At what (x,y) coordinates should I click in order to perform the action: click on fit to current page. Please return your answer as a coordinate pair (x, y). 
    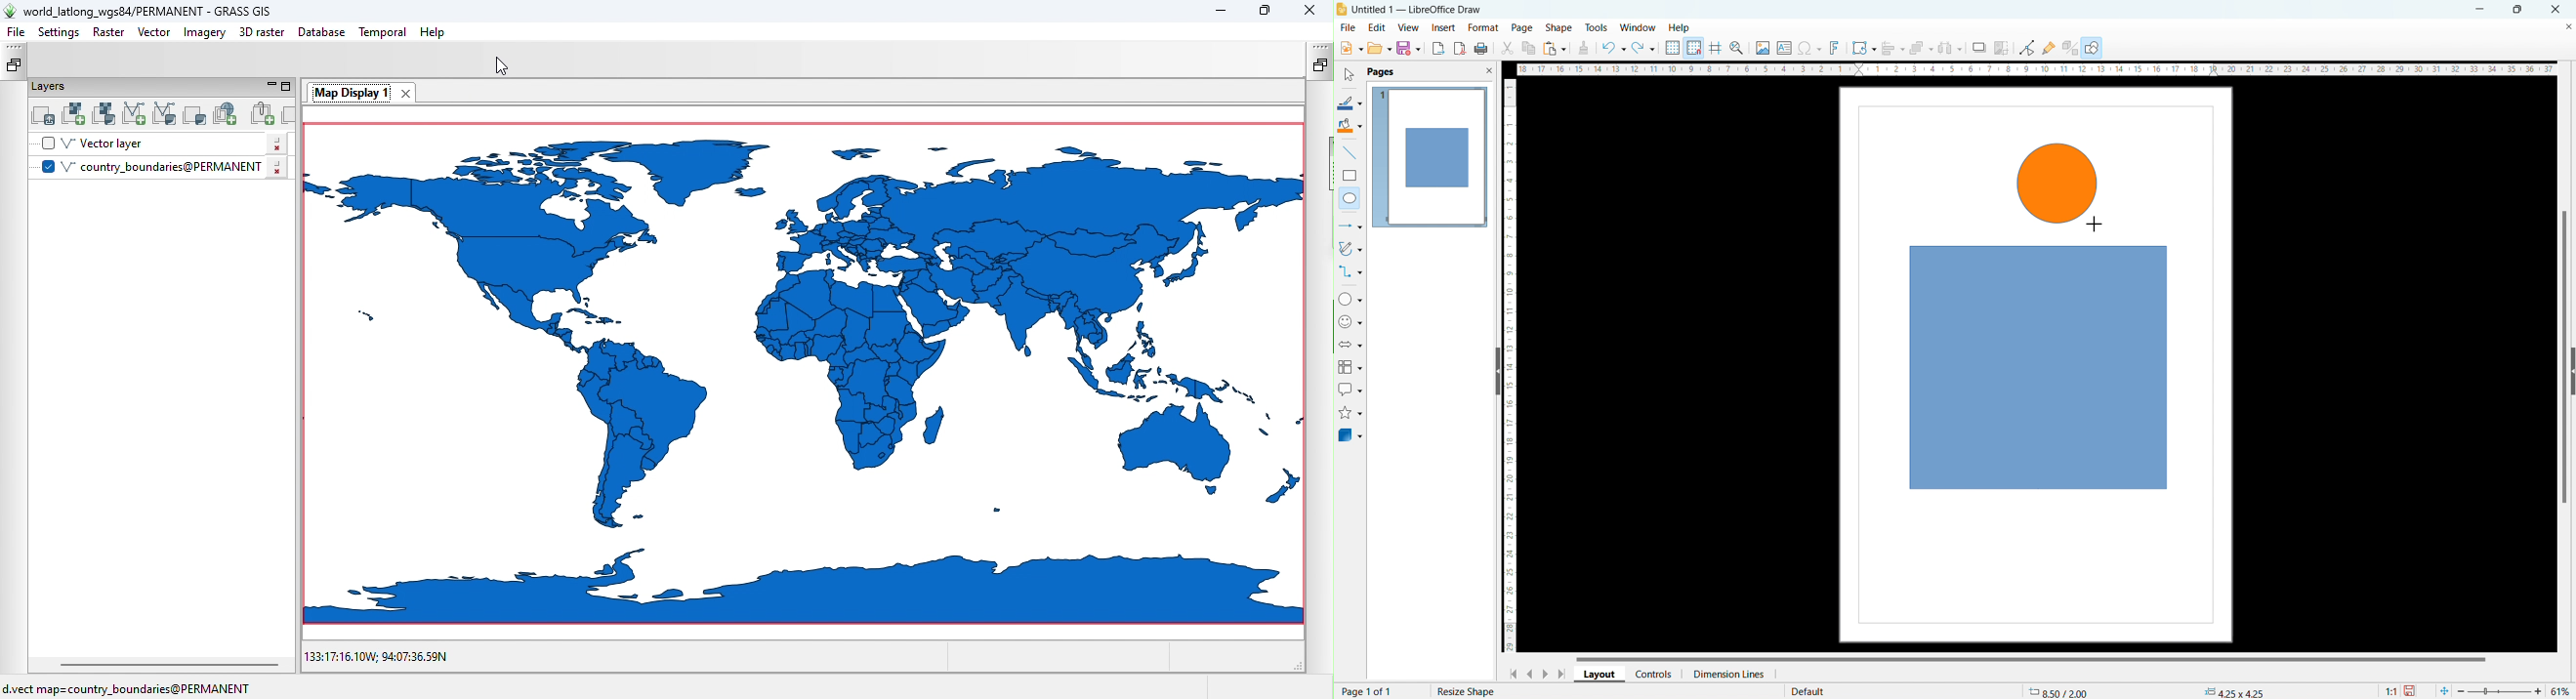
    Looking at the image, I should click on (2445, 691).